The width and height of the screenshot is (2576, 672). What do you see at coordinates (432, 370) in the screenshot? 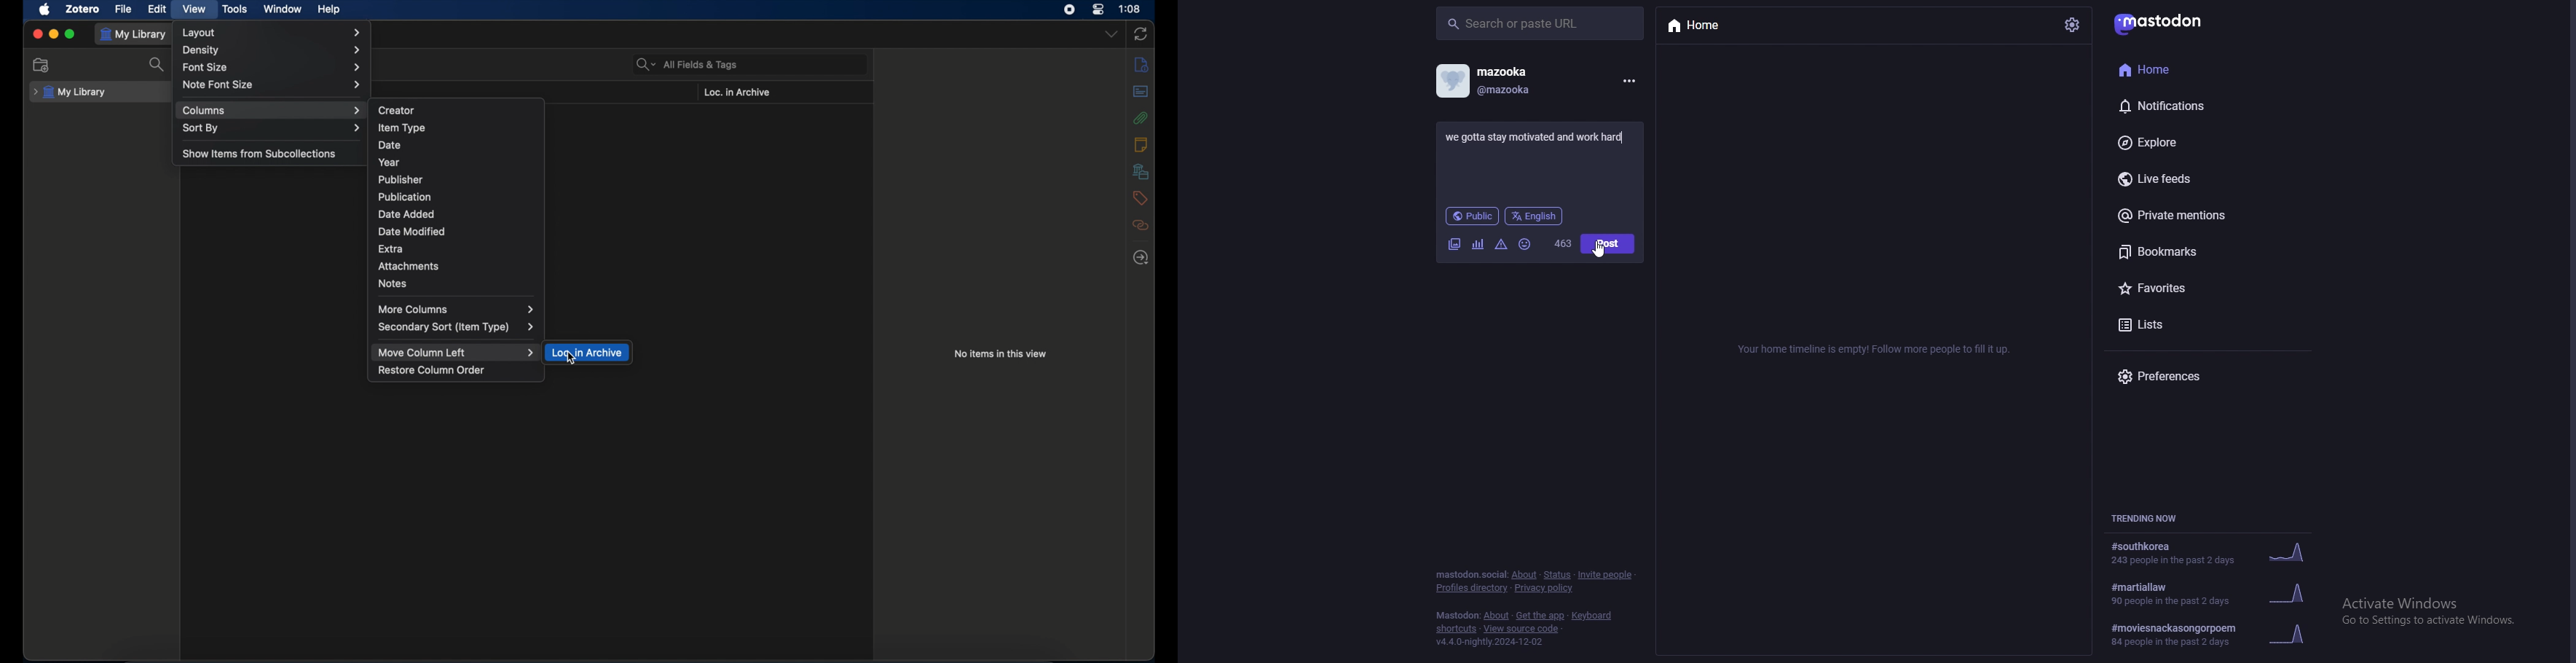
I see `restore column order` at bounding box center [432, 370].